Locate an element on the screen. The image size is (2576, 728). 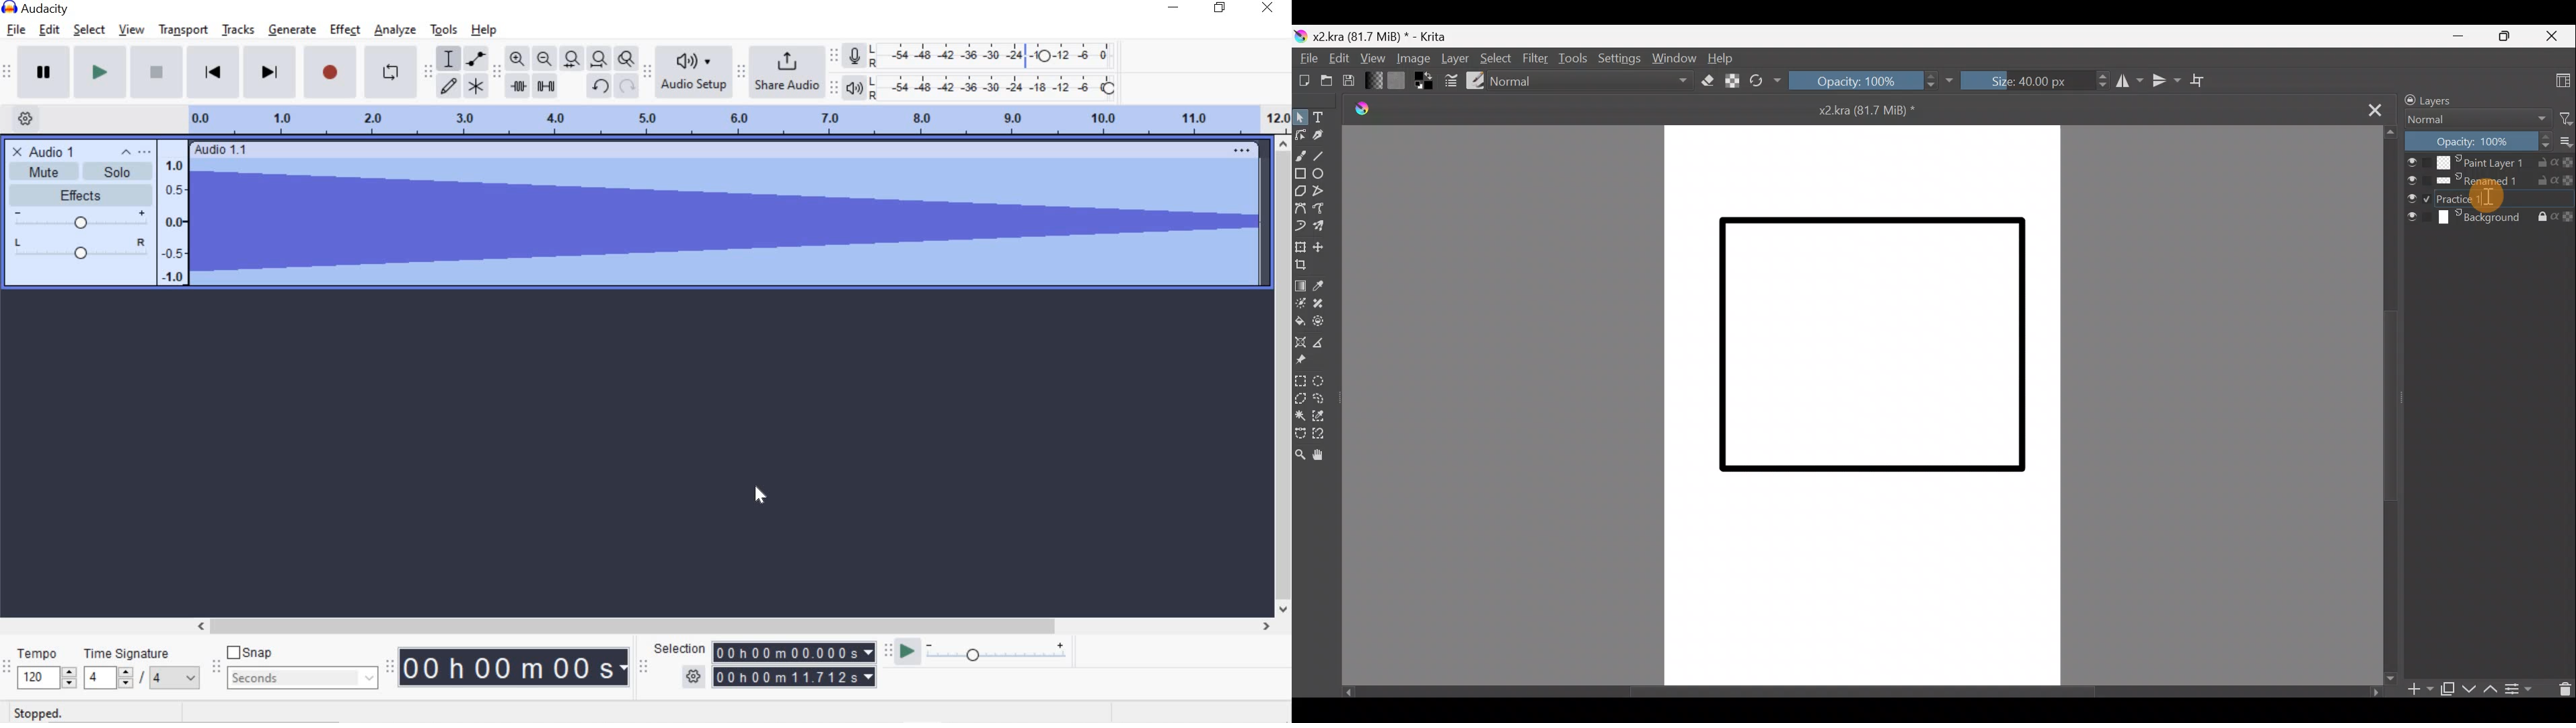
pause is located at coordinates (43, 71).